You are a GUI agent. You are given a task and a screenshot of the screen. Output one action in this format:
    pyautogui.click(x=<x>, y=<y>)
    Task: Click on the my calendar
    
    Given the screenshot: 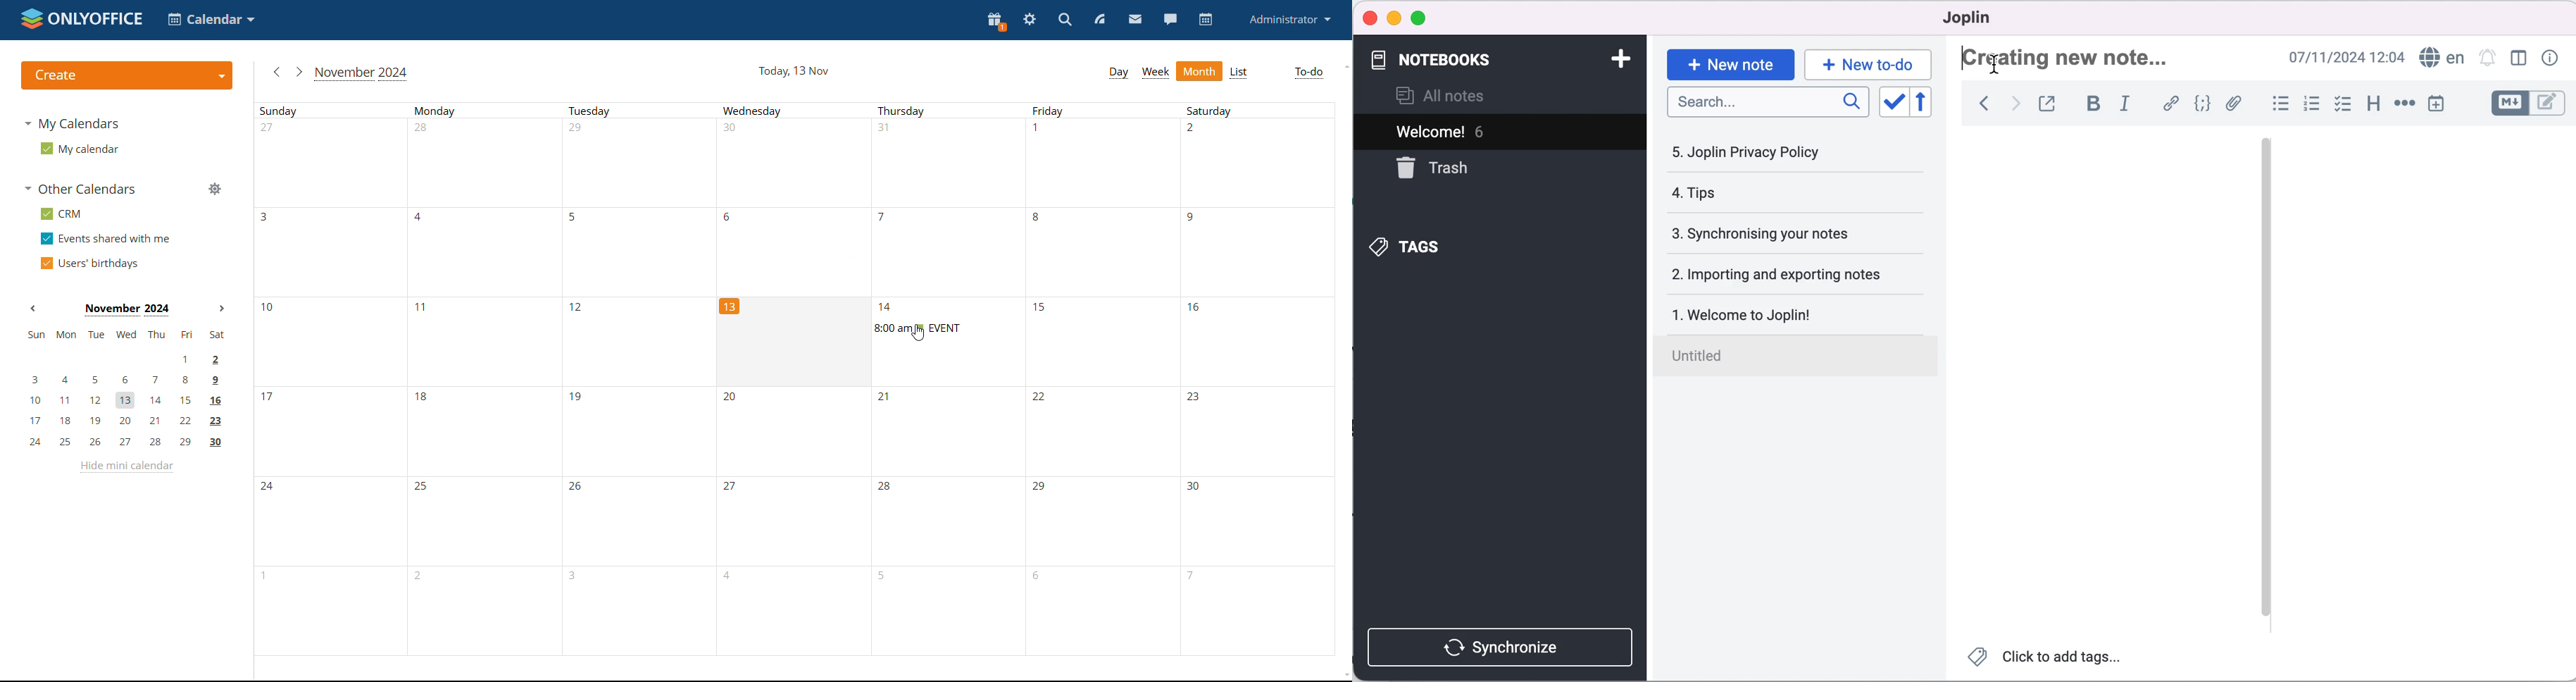 What is the action you would take?
    pyautogui.click(x=79, y=148)
    